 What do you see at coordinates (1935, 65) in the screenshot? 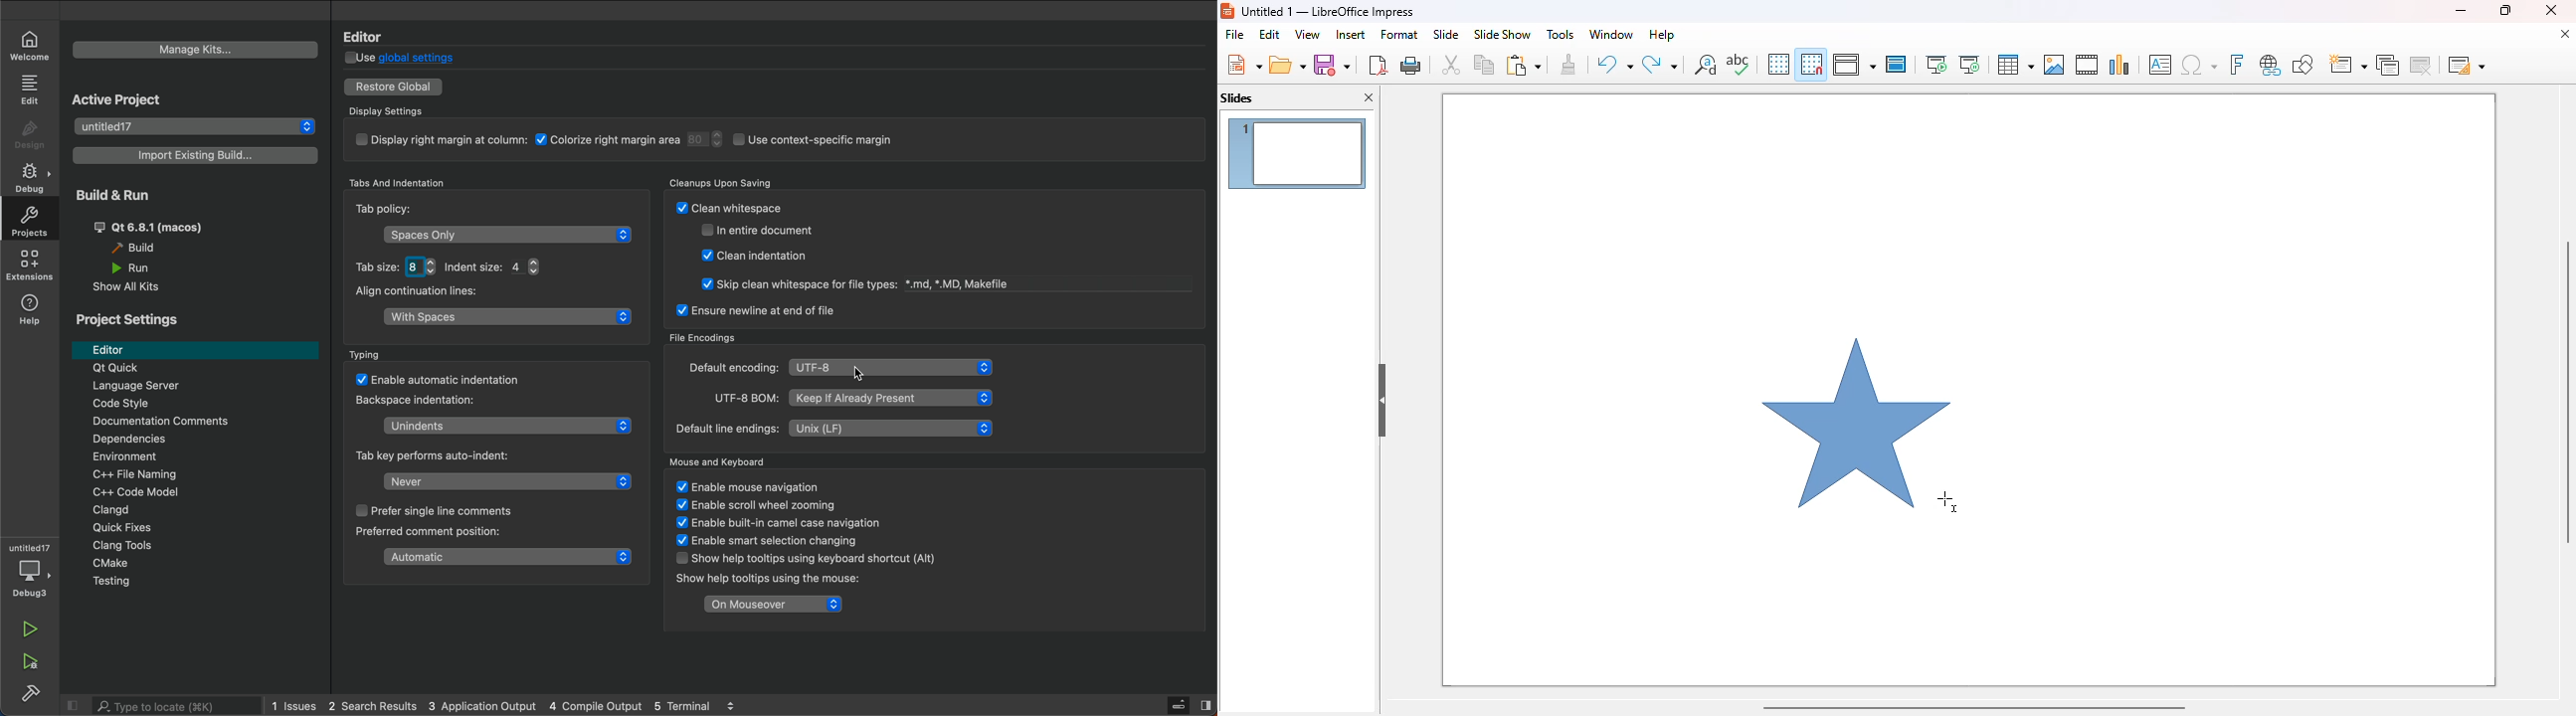
I see `start from first slide` at bounding box center [1935, 65].